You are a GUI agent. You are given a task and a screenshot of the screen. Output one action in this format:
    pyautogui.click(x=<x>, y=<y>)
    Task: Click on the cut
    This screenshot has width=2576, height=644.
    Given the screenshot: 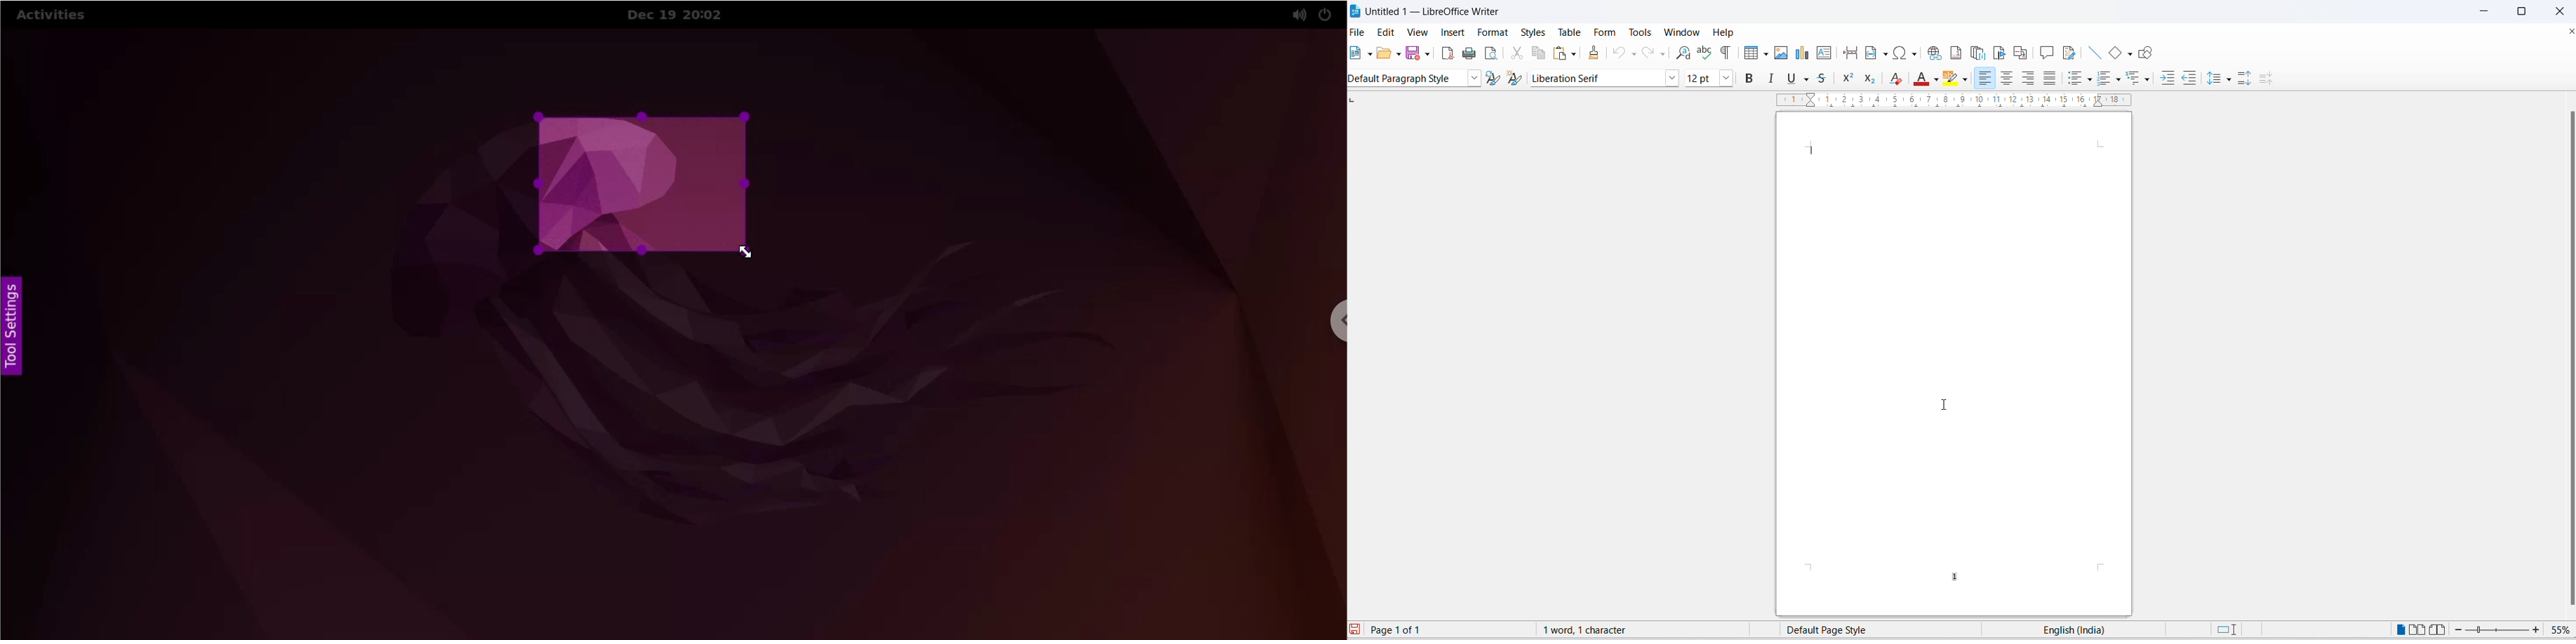 What is the action you would take?
    pyautogui.click(x=1518, y=54)
    